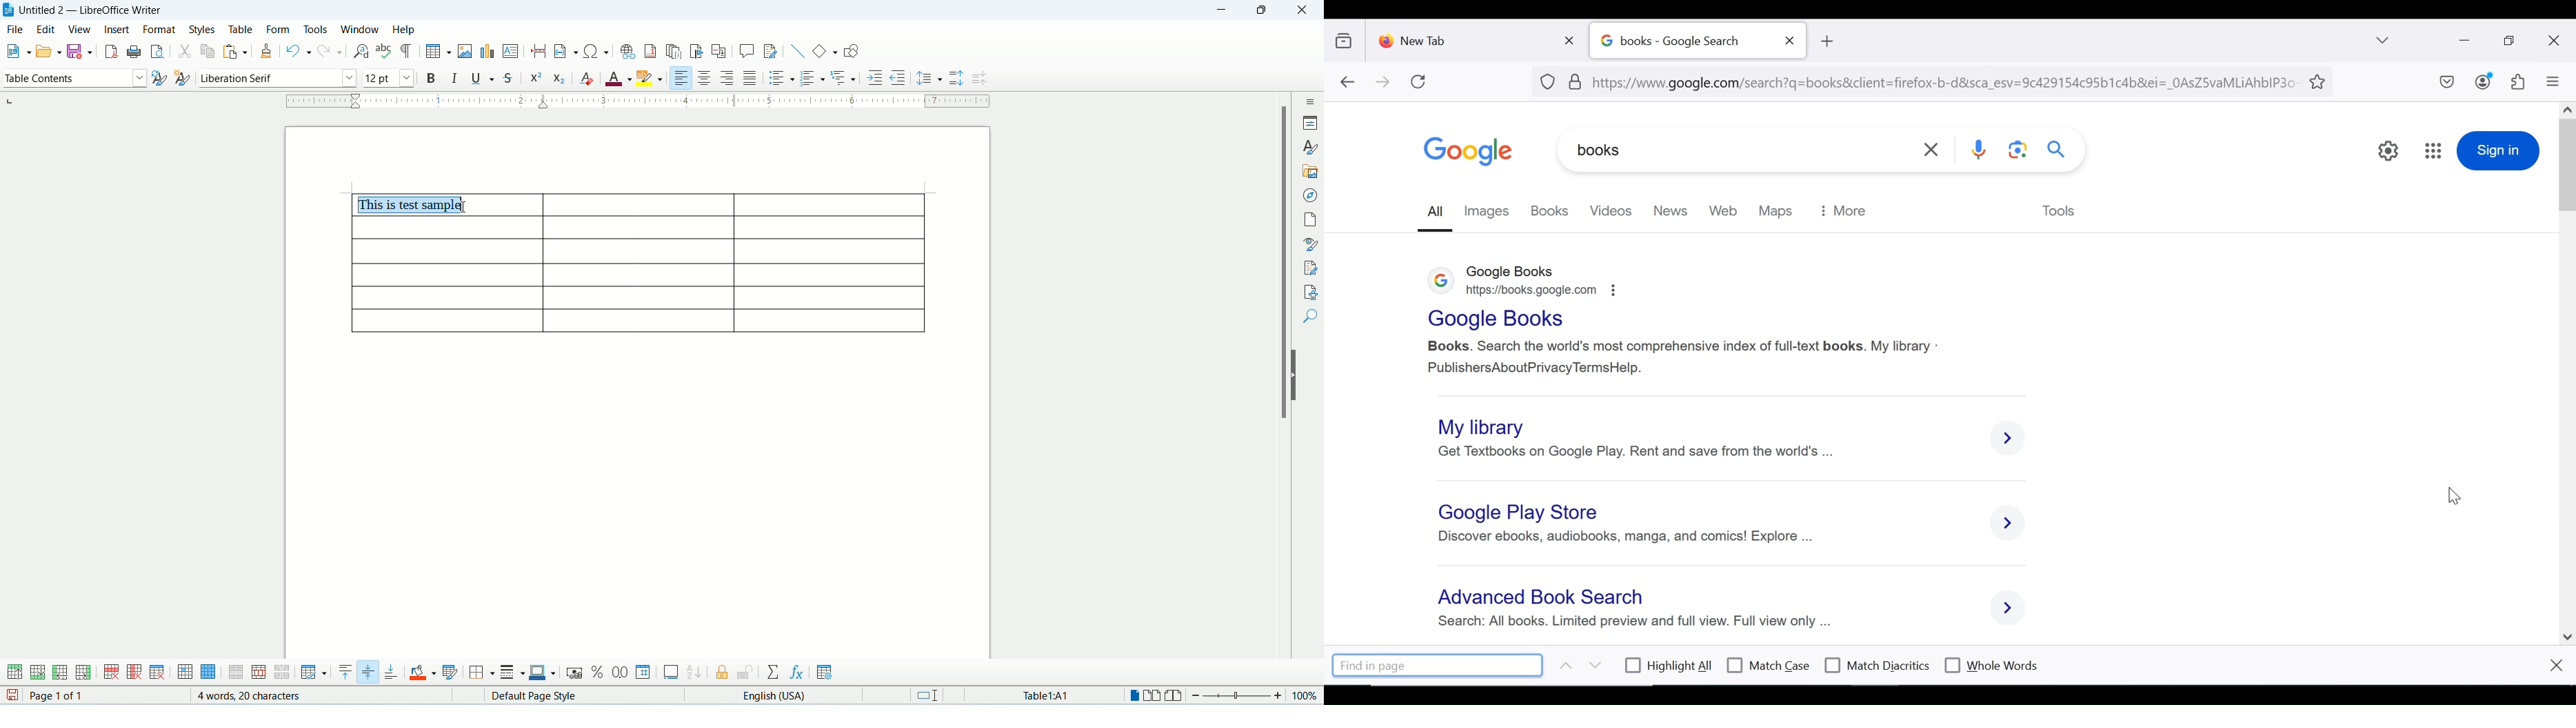 This screenshot has height=728, width=2576. What do you see at coordinates (1347, 39) in the screenshot?
I see `show recent browsing across devices` at bounding box center [1347, 39].